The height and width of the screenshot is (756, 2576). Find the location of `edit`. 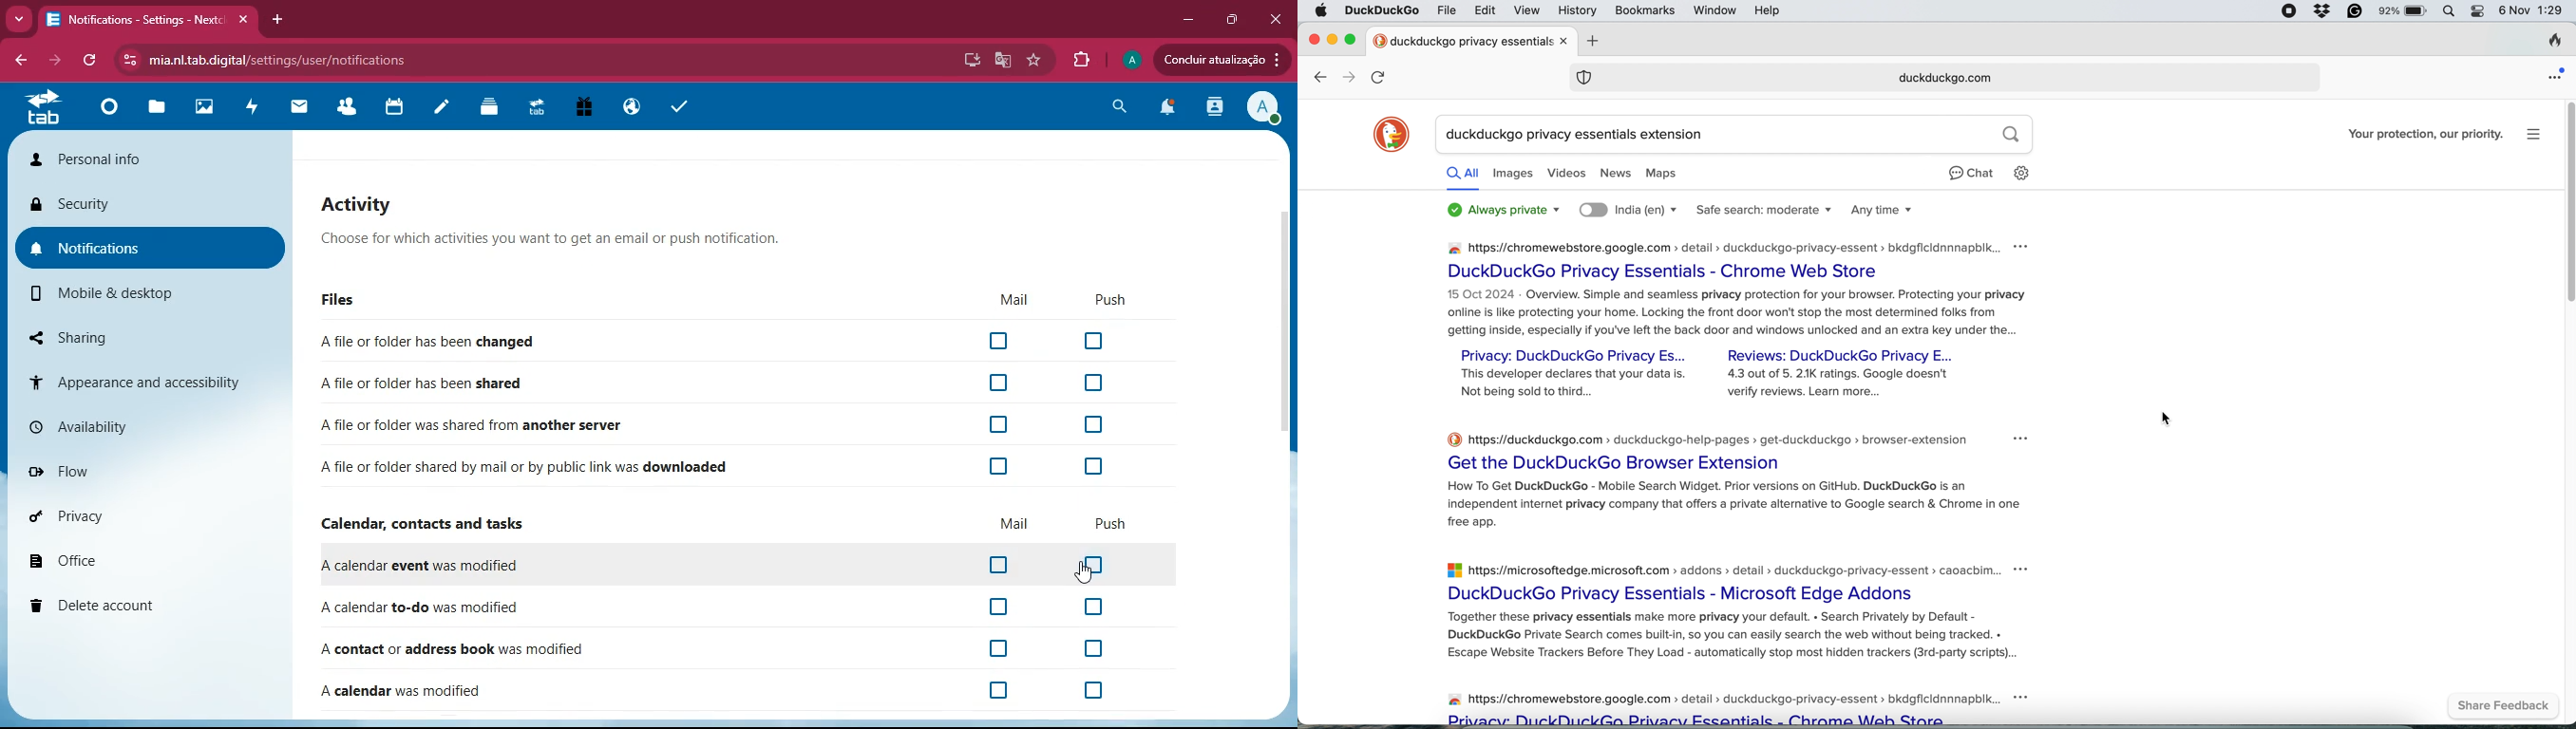

edit is located at coordinates (1485, 11).